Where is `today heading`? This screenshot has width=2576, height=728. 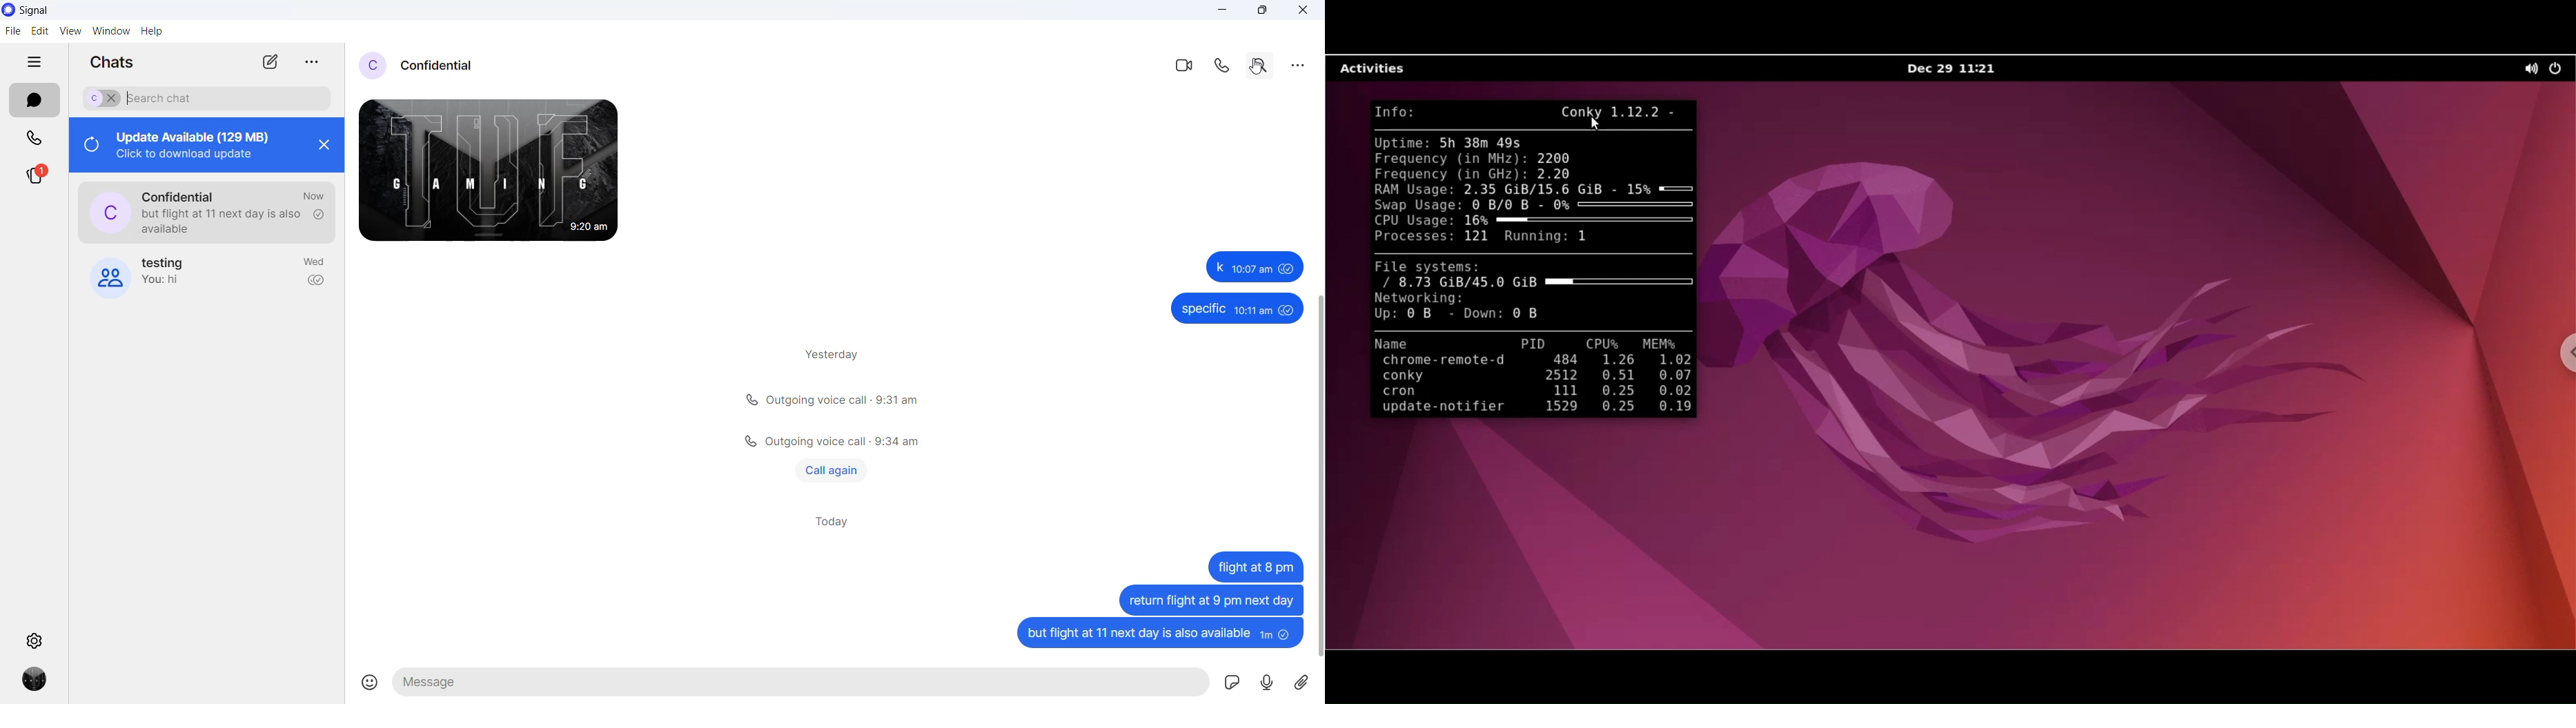 today heading is located at coordinates (834, 525).